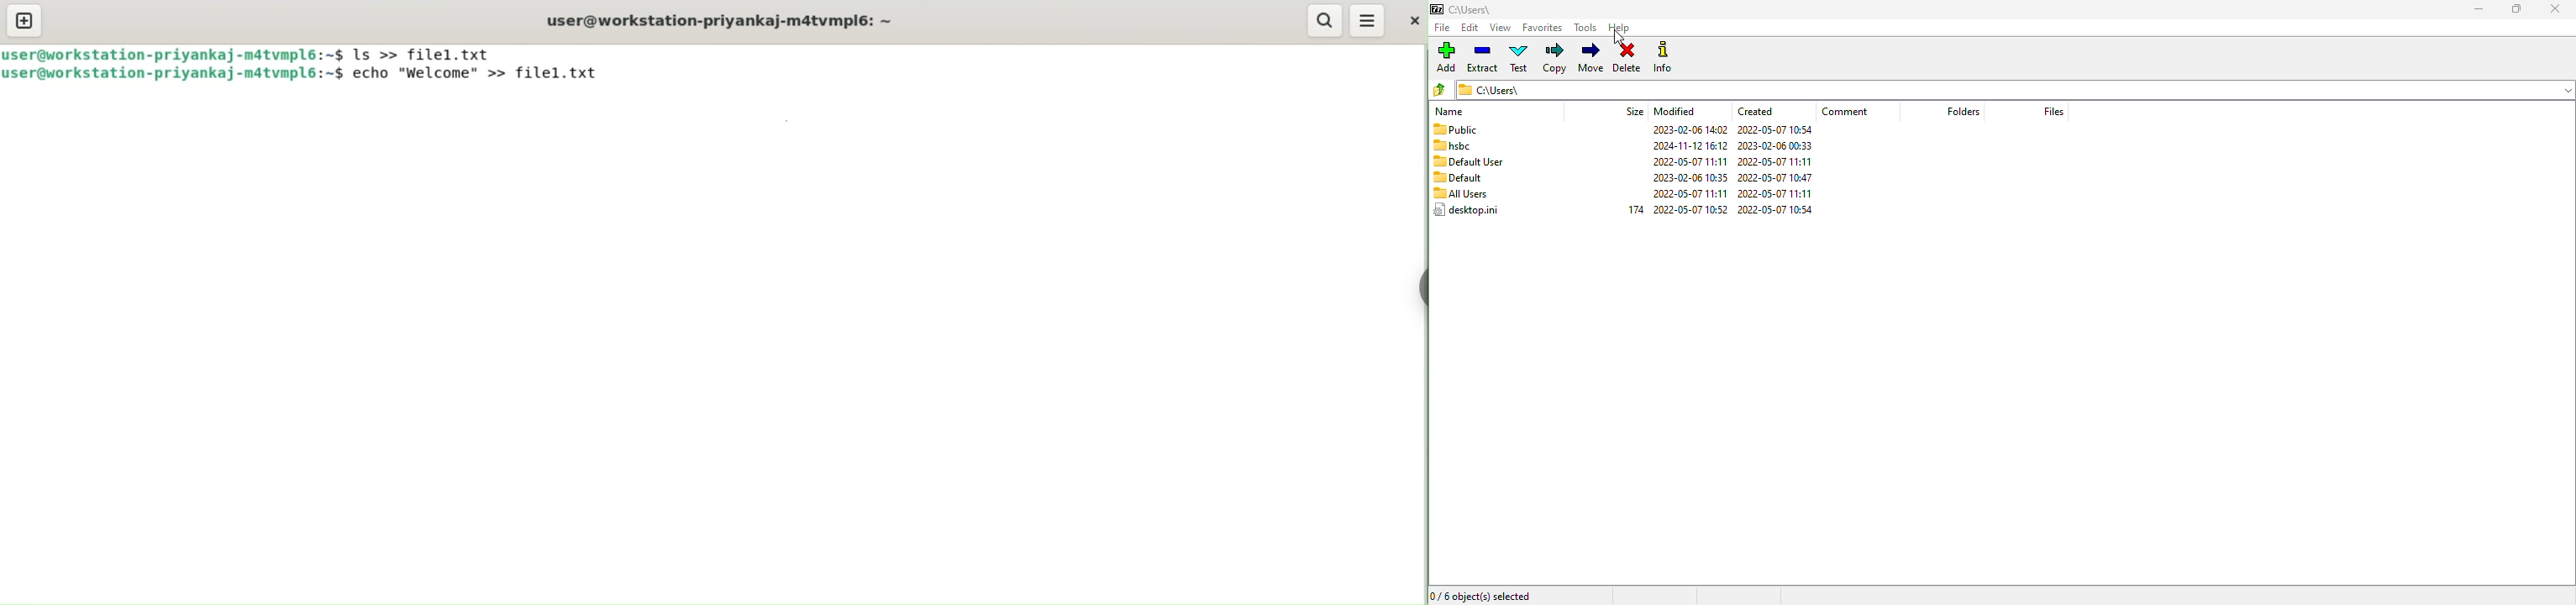 The image size is (2576, 616). What do you see at coordinates (1480, 597) in the screenshot?
I see `0/6 object(s) selected` at bounding box center [1480, 597].